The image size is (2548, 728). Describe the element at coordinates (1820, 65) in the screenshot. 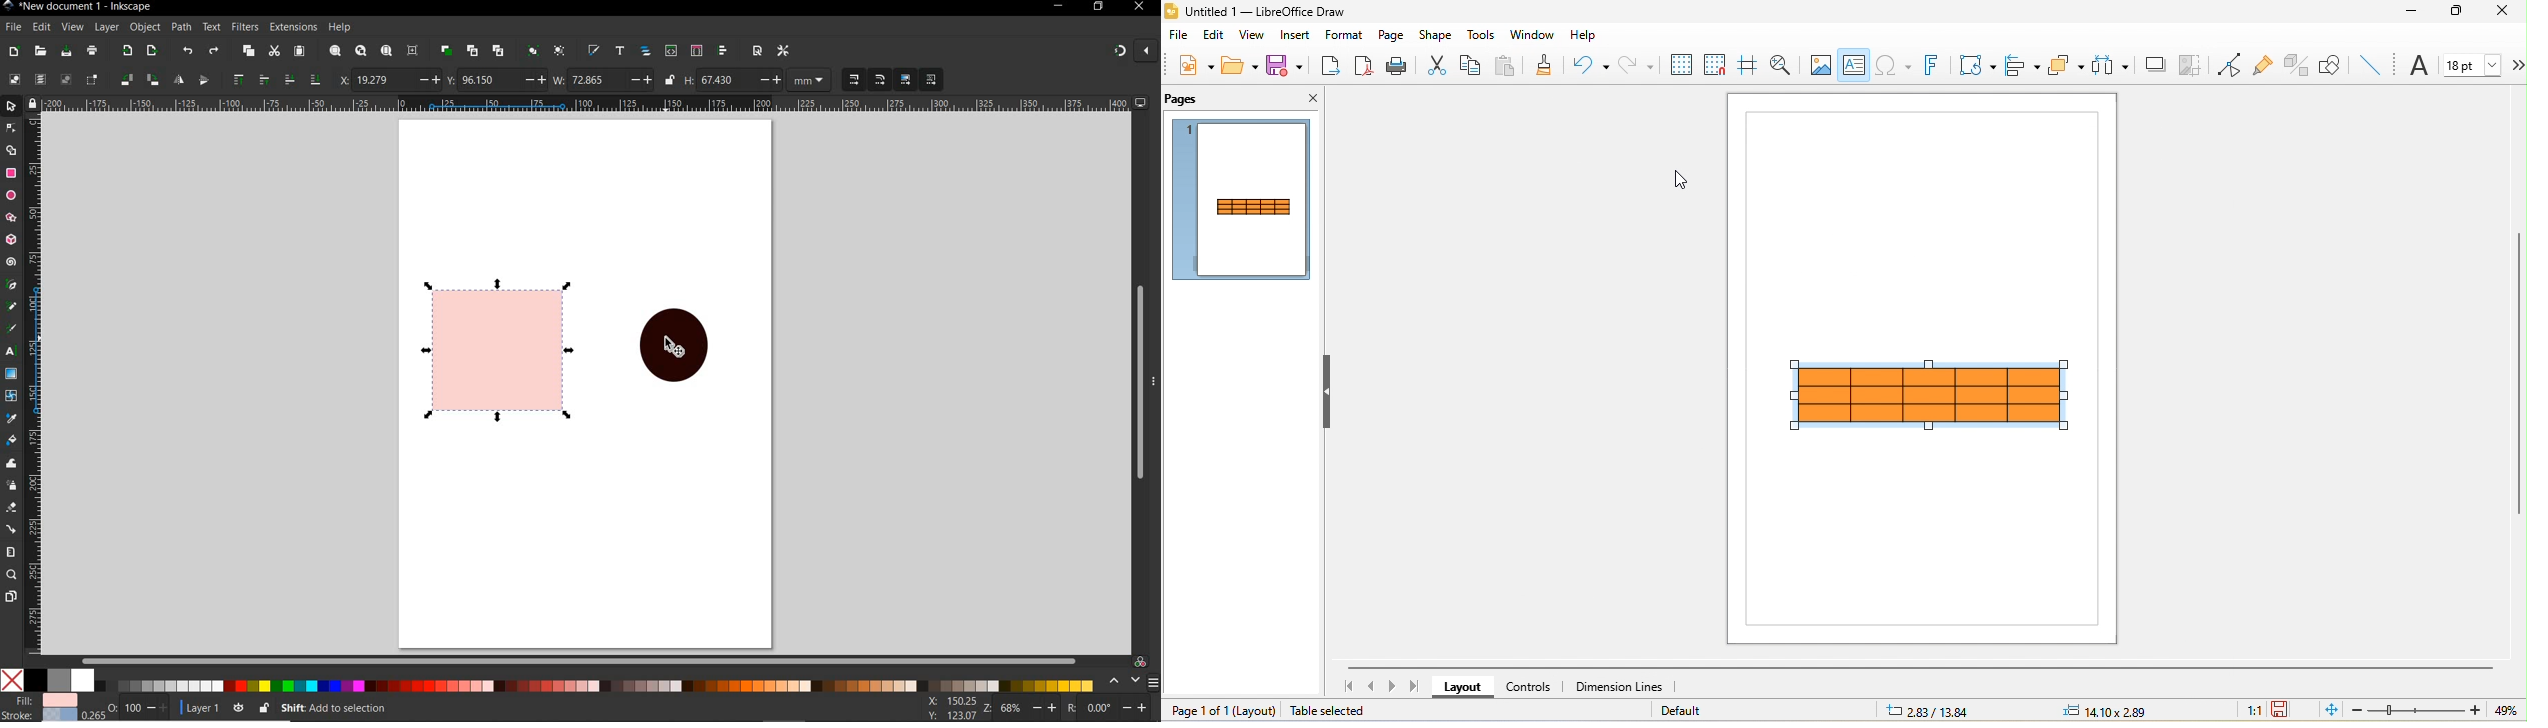

I see `image` at that location.